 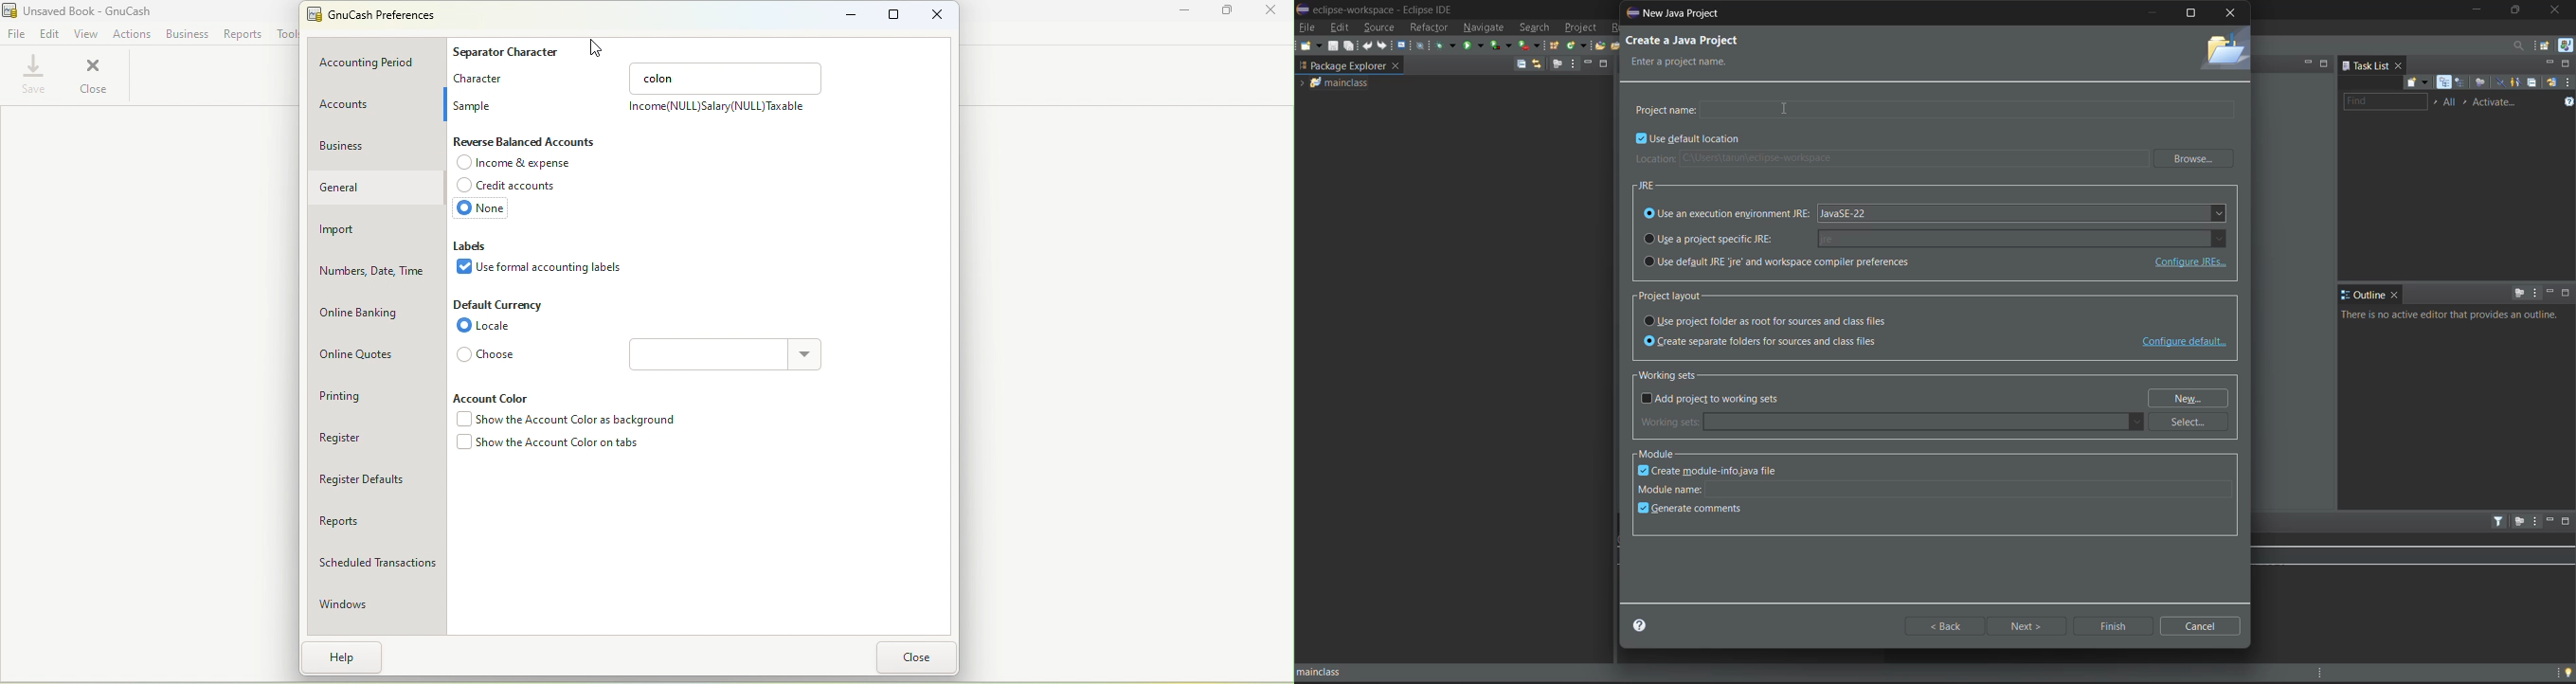 What do you see at coordinates (1682, 13) in the screenshot?
I see `new java project` at bounding box center [1682, 13].